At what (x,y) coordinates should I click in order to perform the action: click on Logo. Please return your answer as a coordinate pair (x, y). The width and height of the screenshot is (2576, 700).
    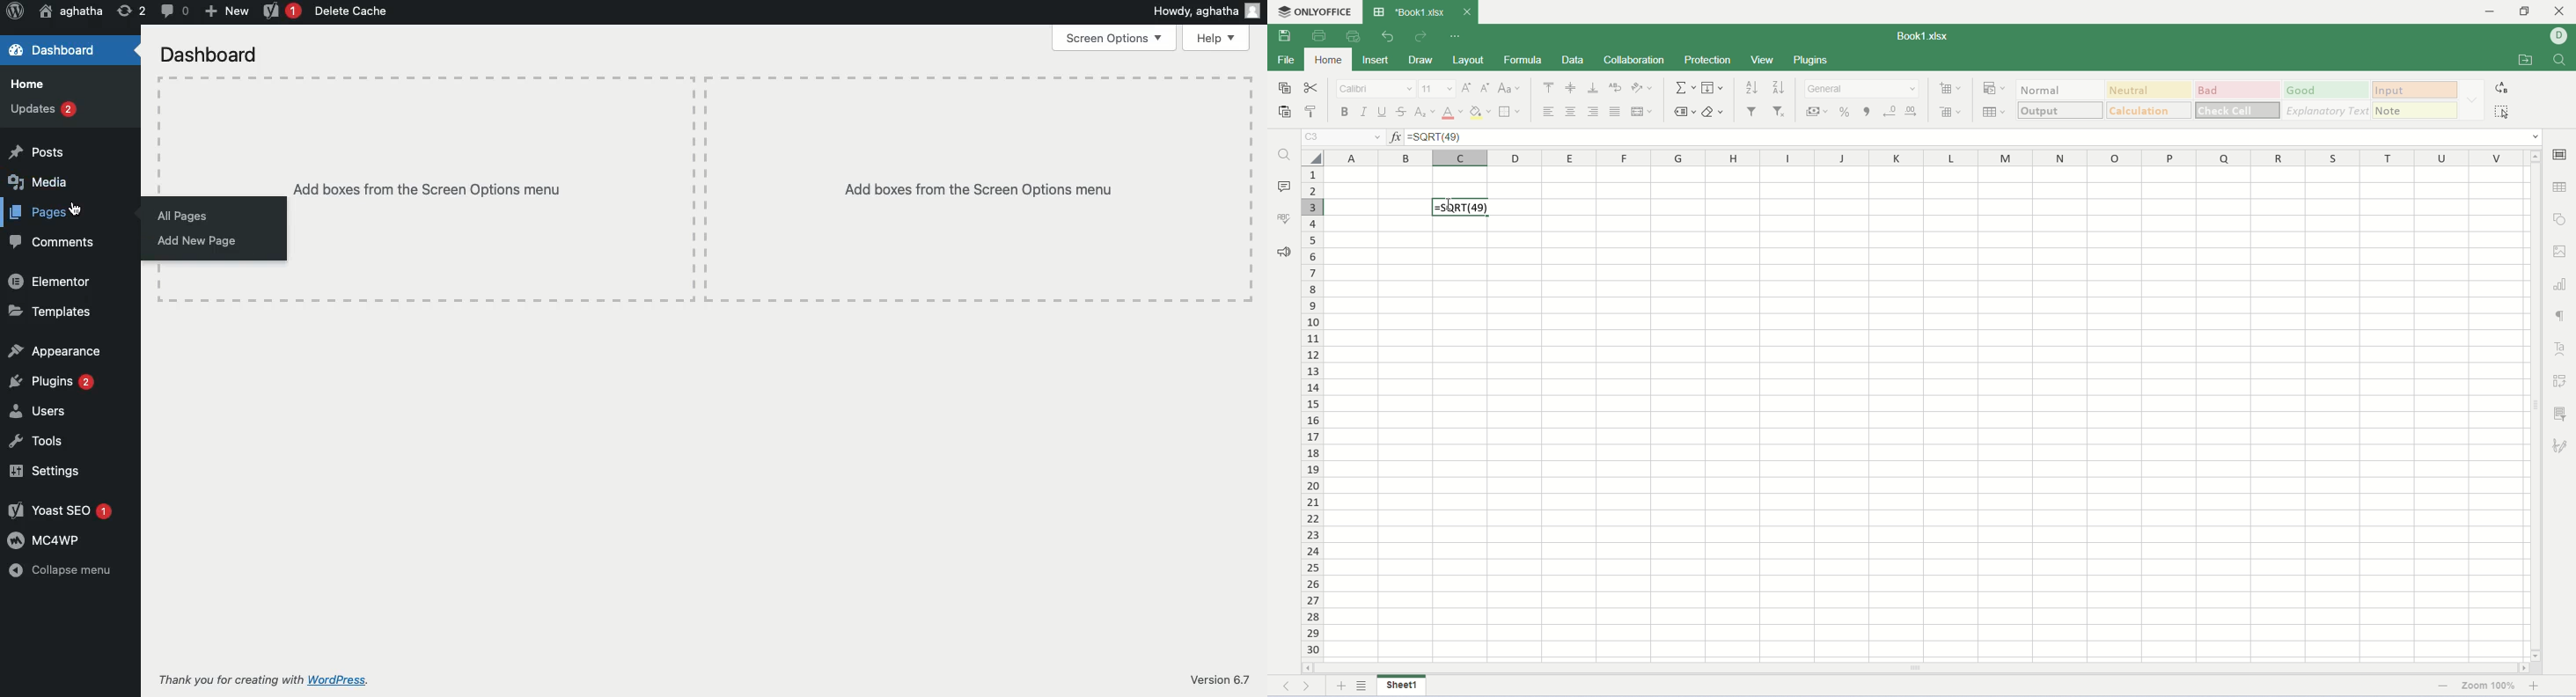
    Looking at the image, I should click on (15, 11).